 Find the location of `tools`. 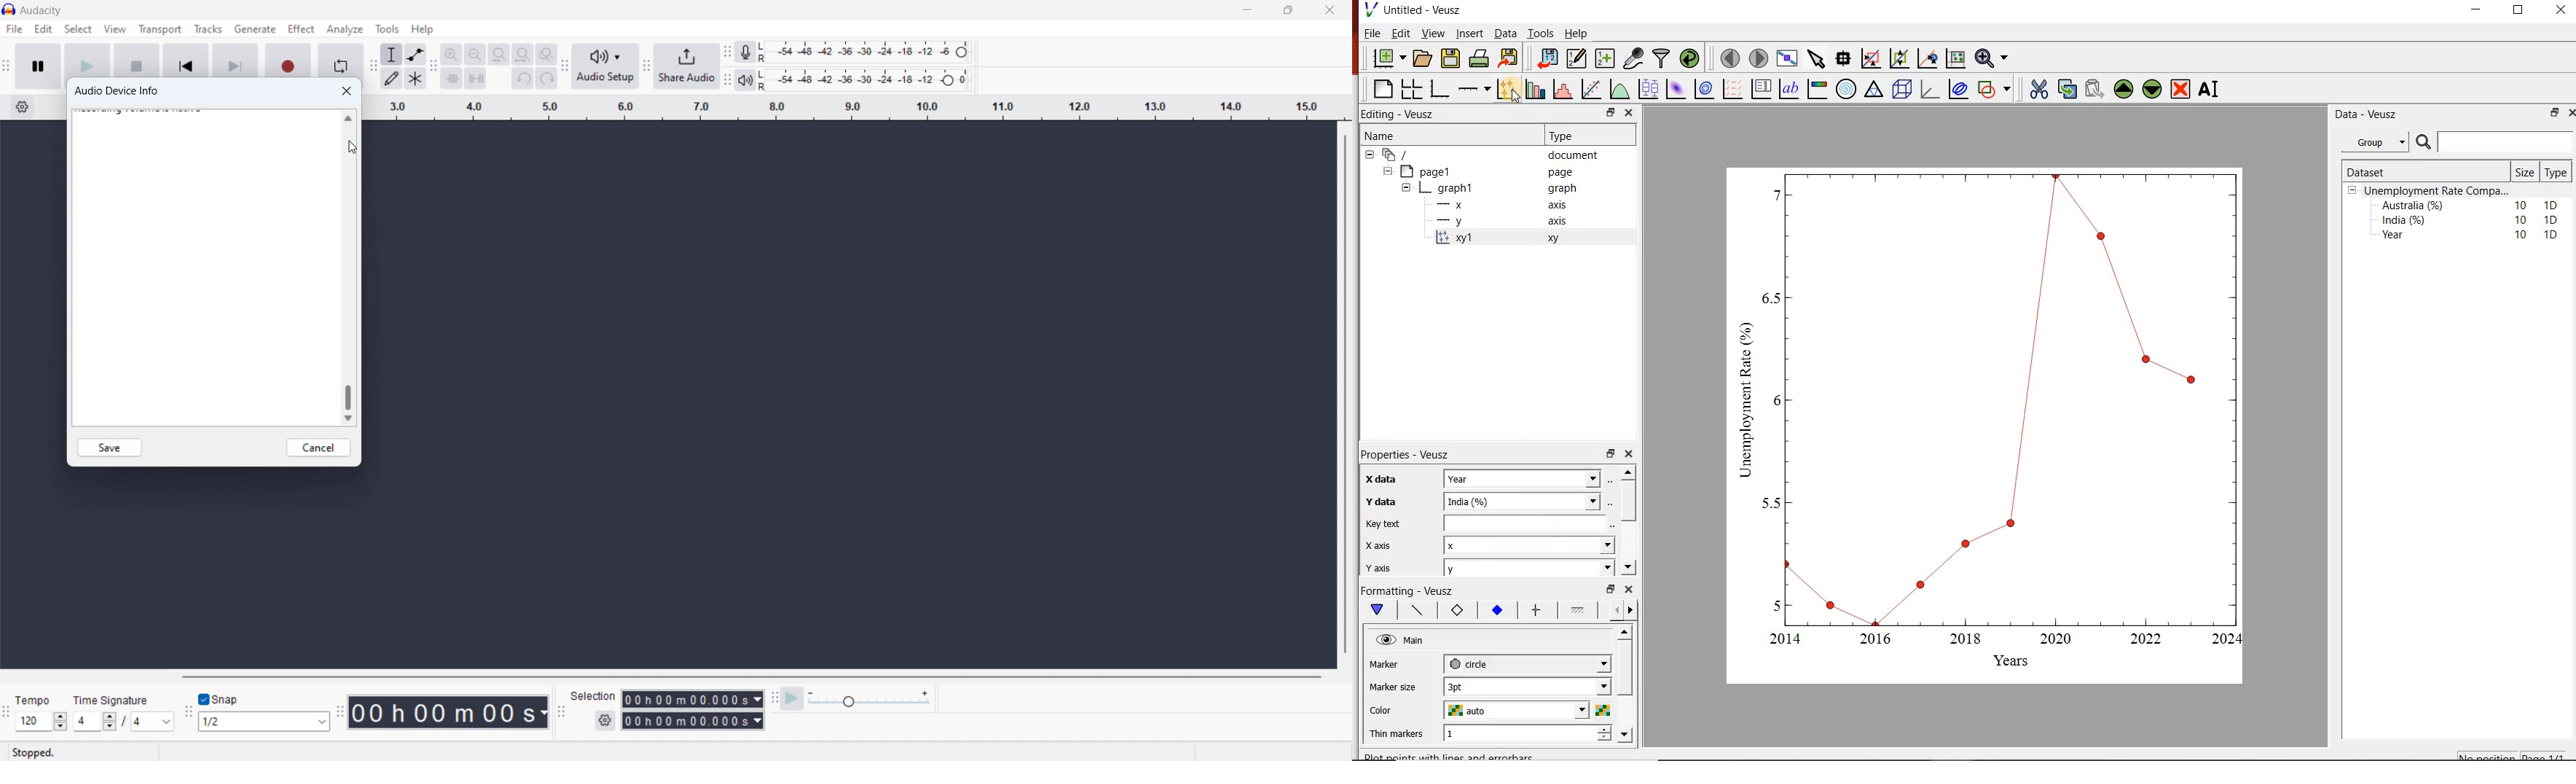

tools is located at coordinates (385, 29).